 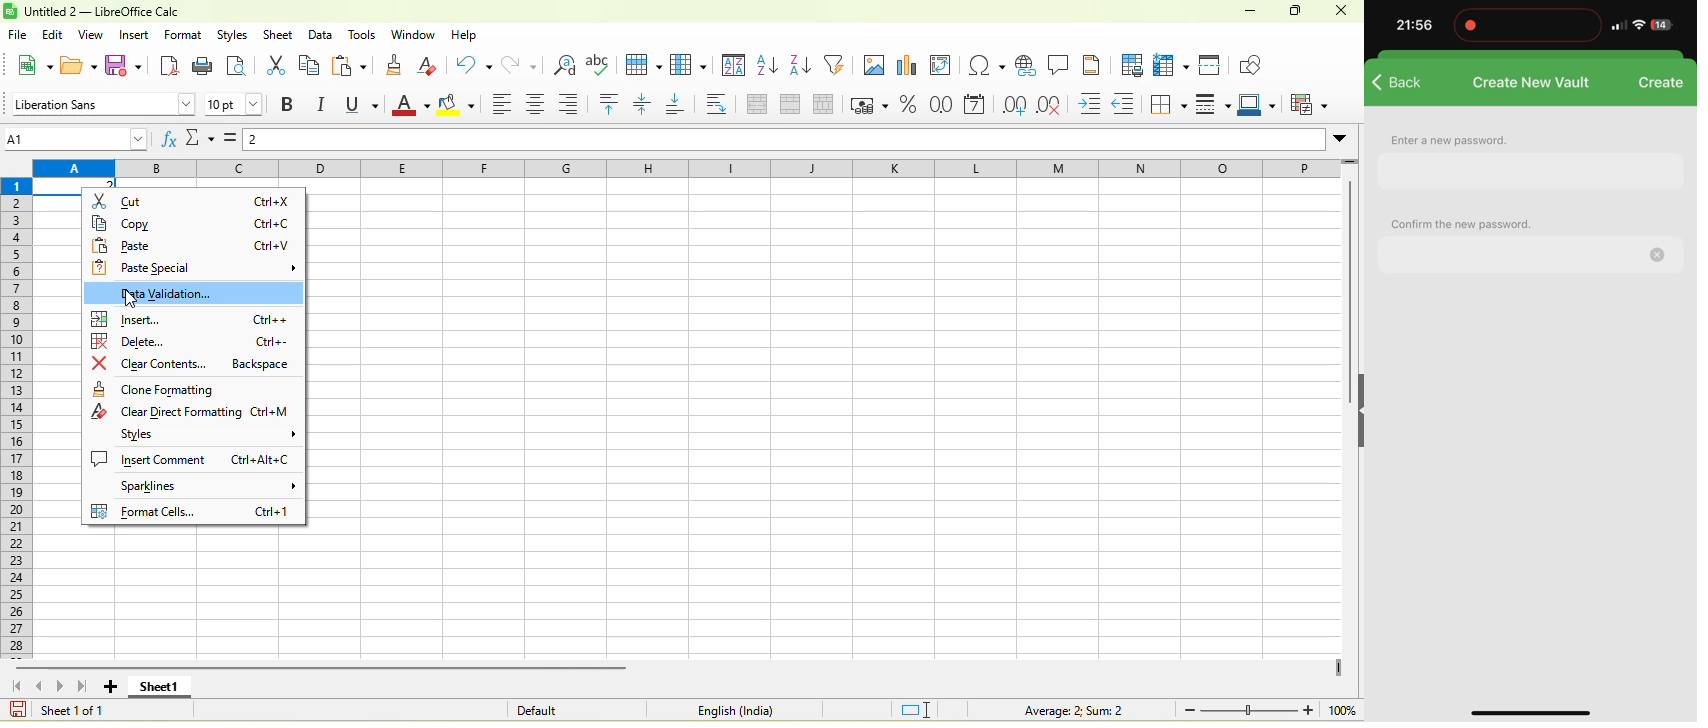 I want to click on paste, so click(x=353, y=67).